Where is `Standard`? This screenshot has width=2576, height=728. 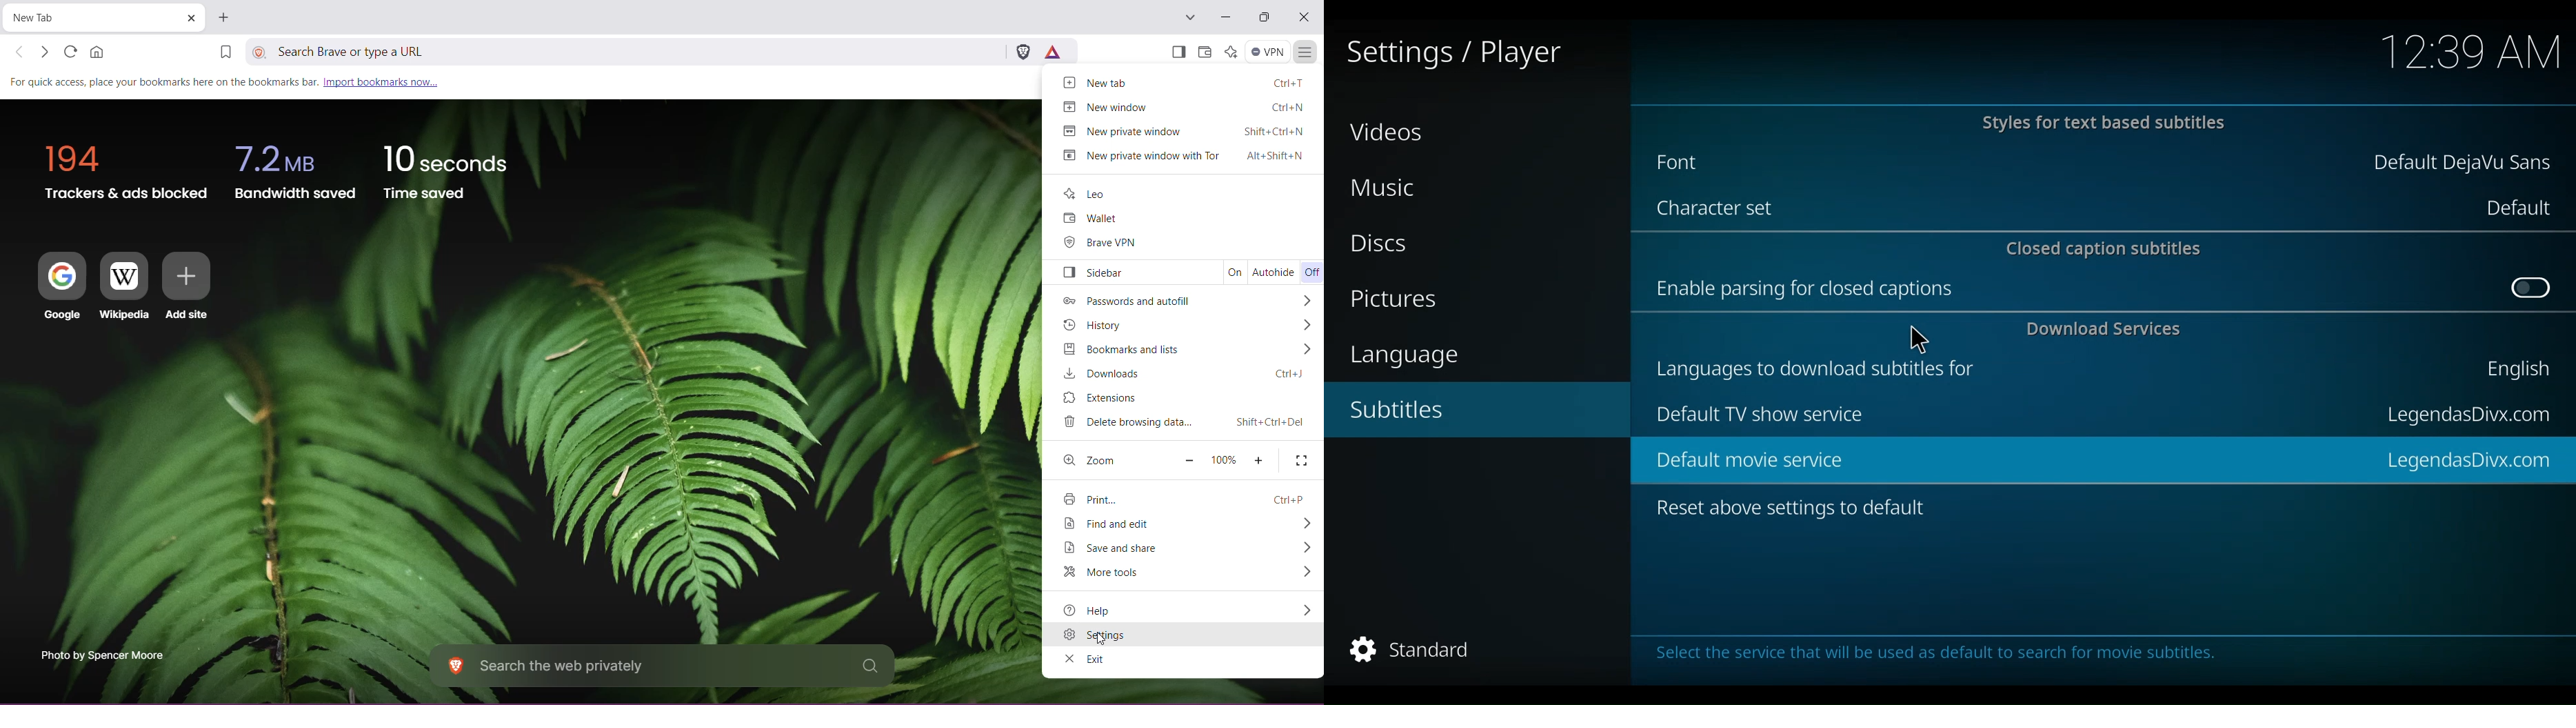 Standard is located at coordinates (1420, 650).